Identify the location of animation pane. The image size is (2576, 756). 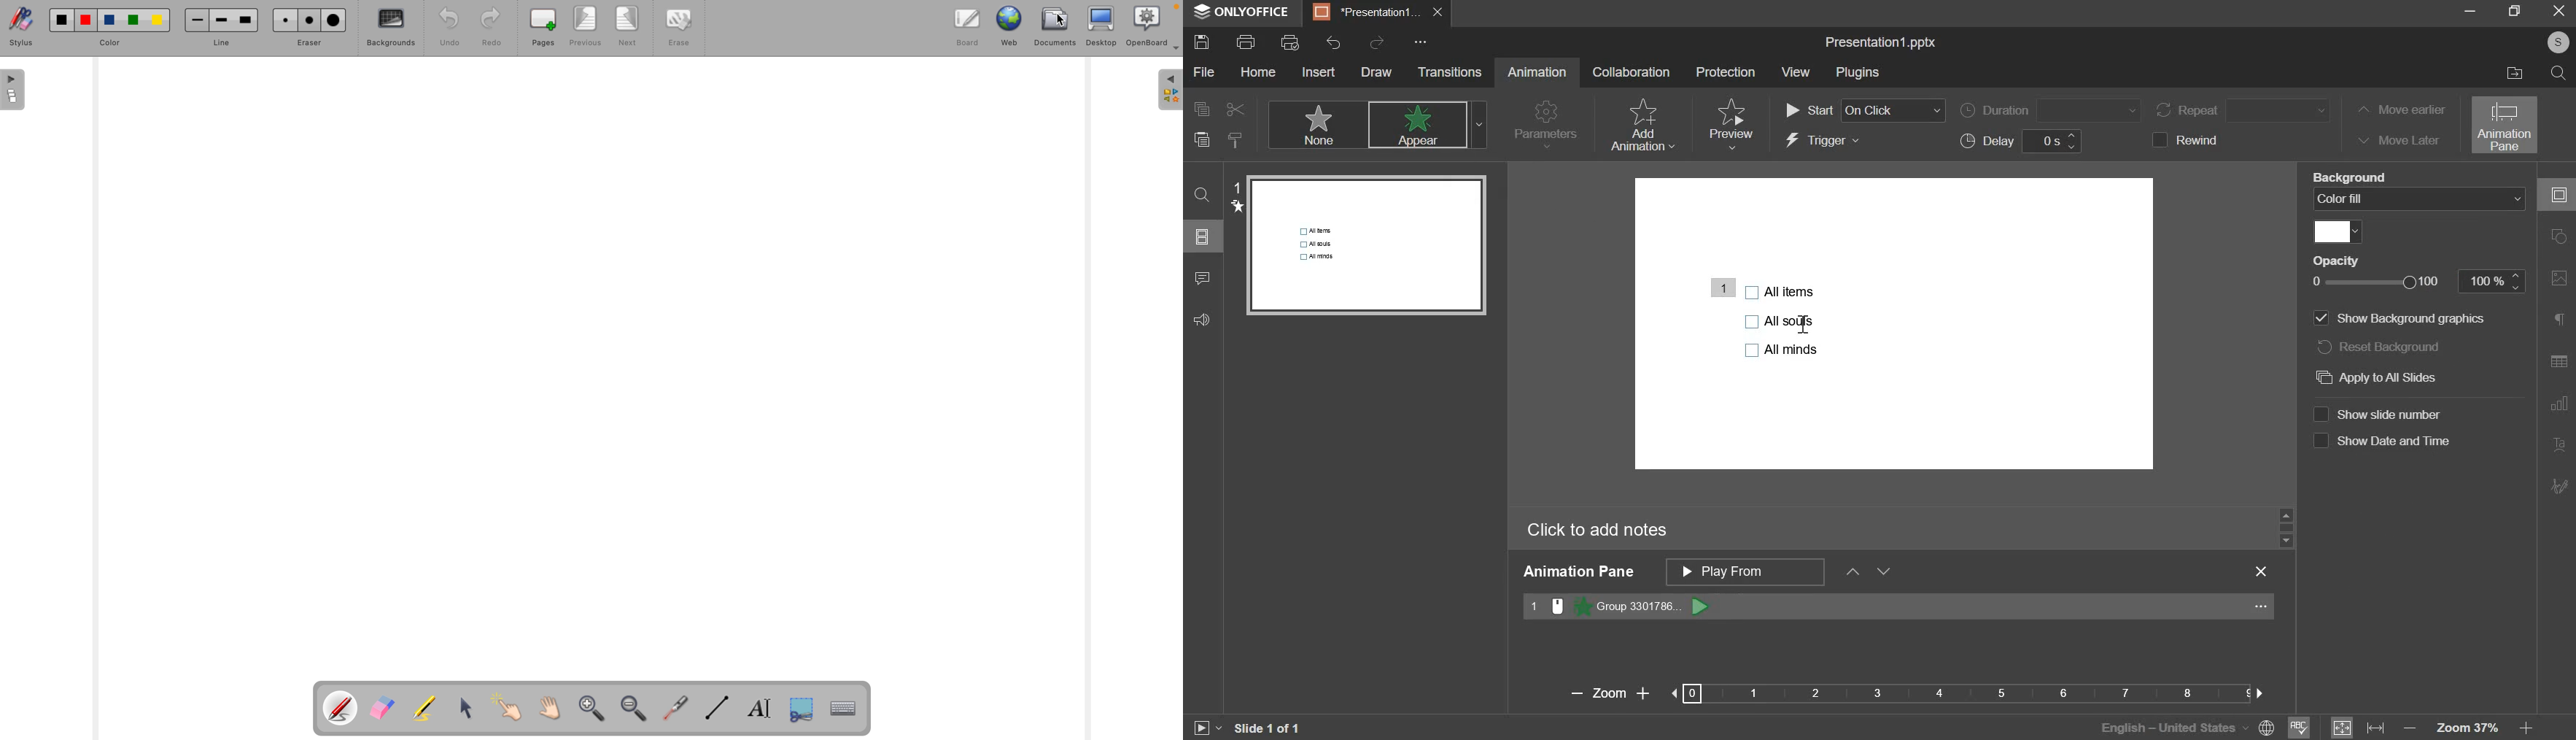
(1578, 572).